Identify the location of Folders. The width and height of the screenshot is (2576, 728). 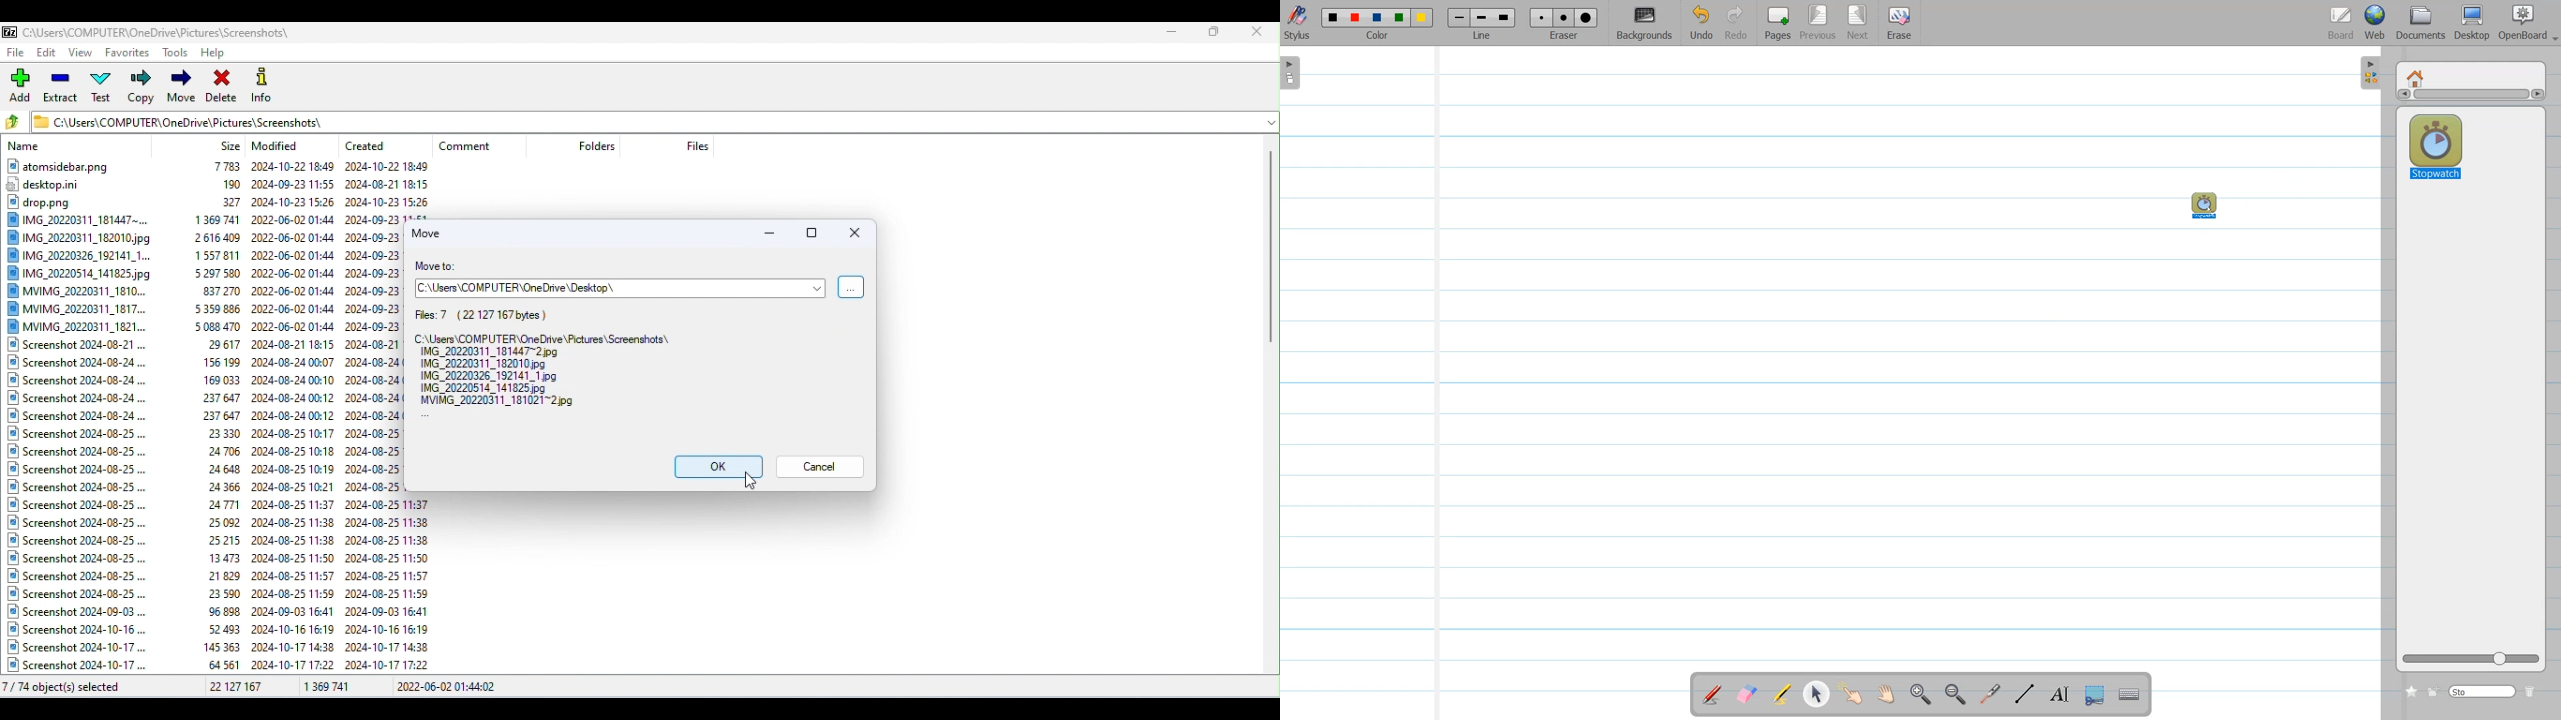
(599, 146).